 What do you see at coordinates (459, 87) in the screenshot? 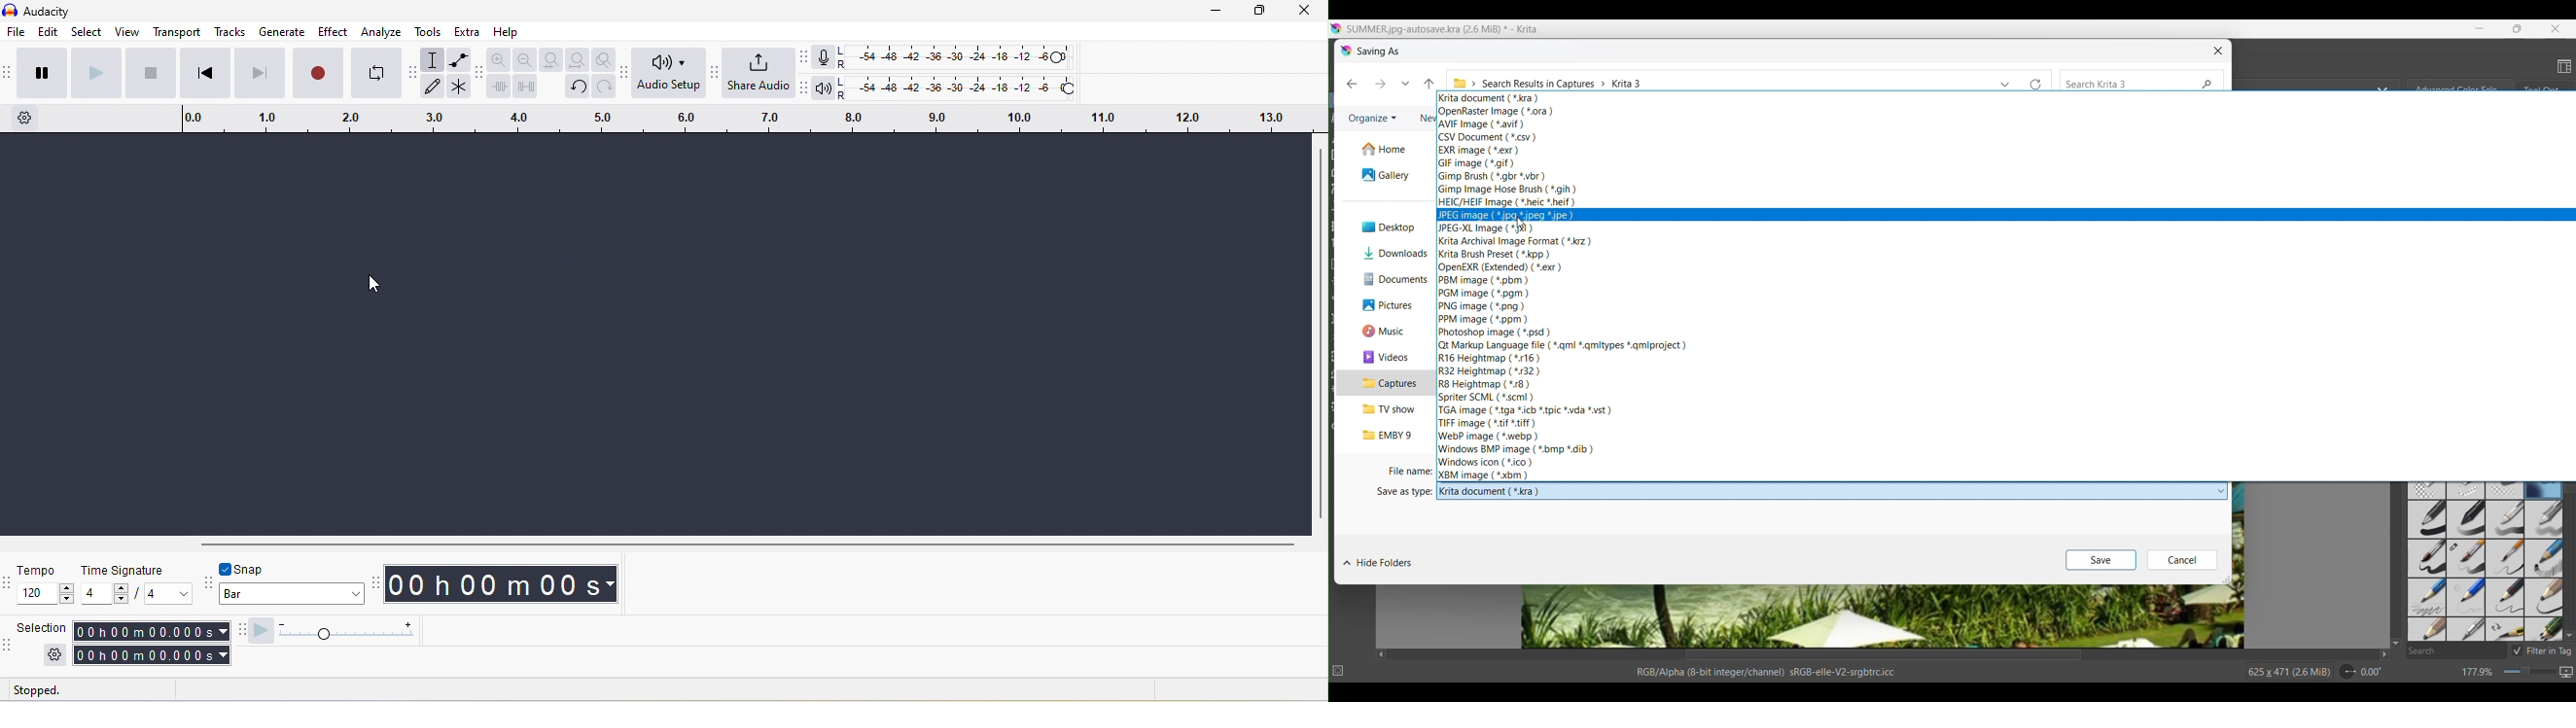
I see `multi-tool` at bounding box center [459, 87].